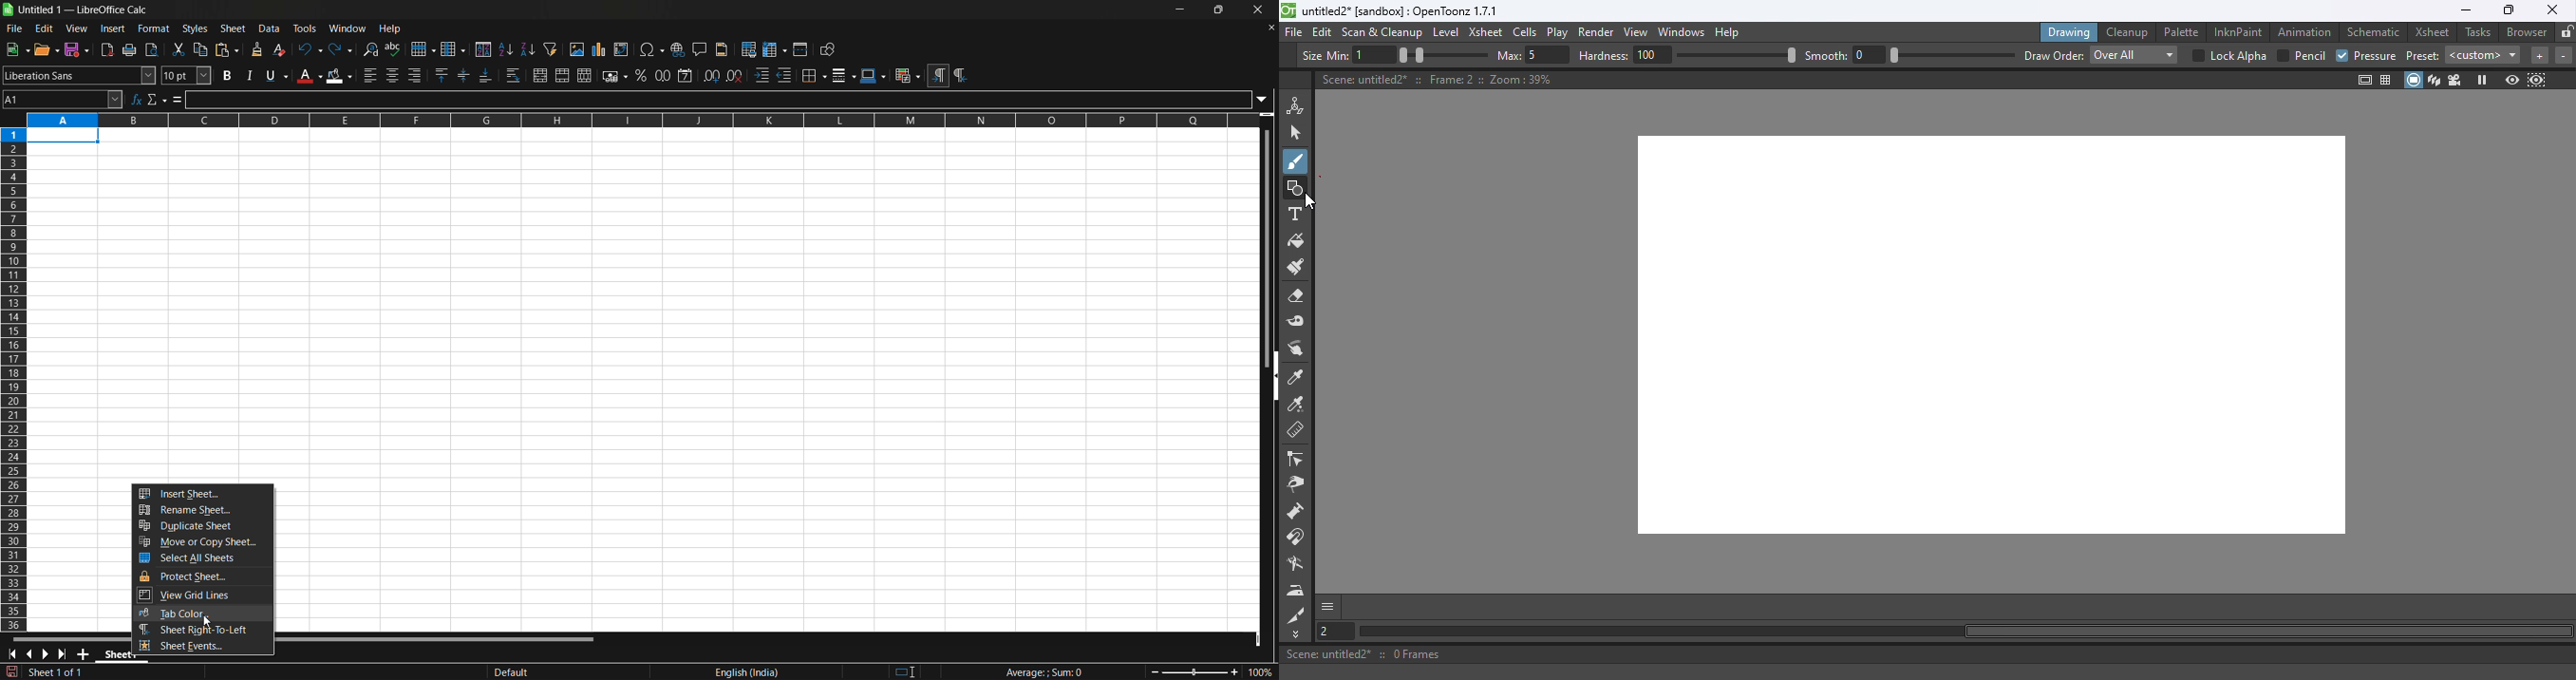 The width and height of the screenshot is (2576, 700). What do you see at coordinates (225, 76) in the screenshot?
I see `bold` at bounding box center [225, 76].